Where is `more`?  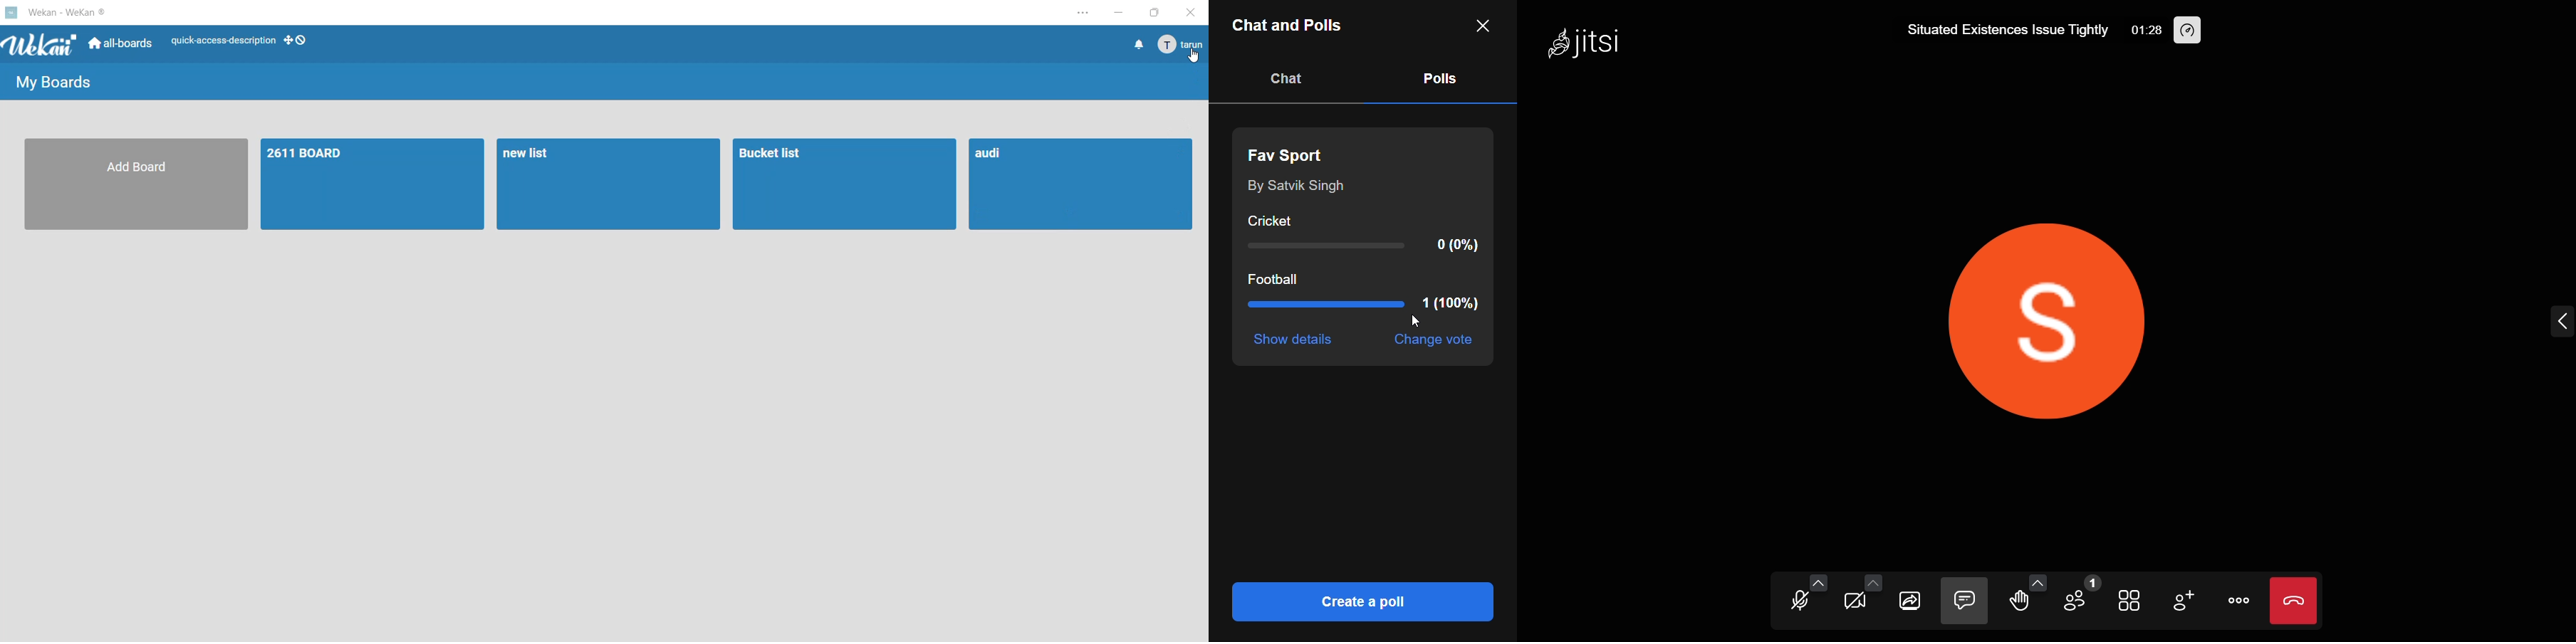 more is located at coordinates (2238, 600).